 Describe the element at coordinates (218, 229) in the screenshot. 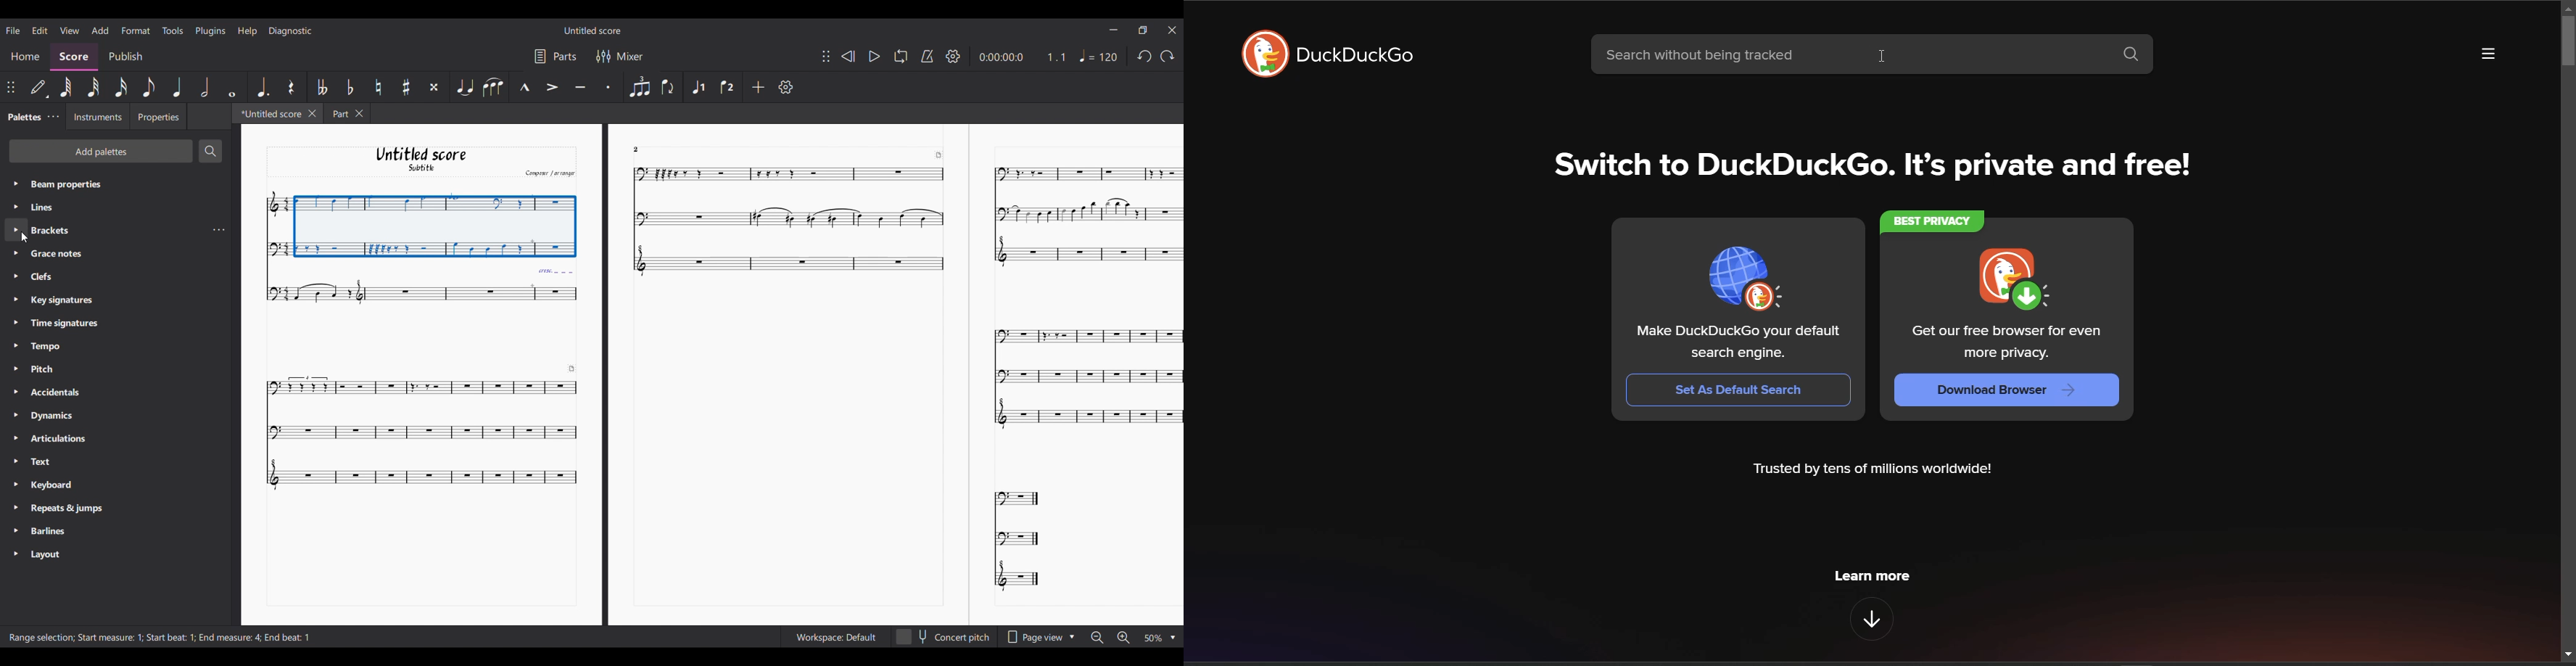

I see `options` at that location.